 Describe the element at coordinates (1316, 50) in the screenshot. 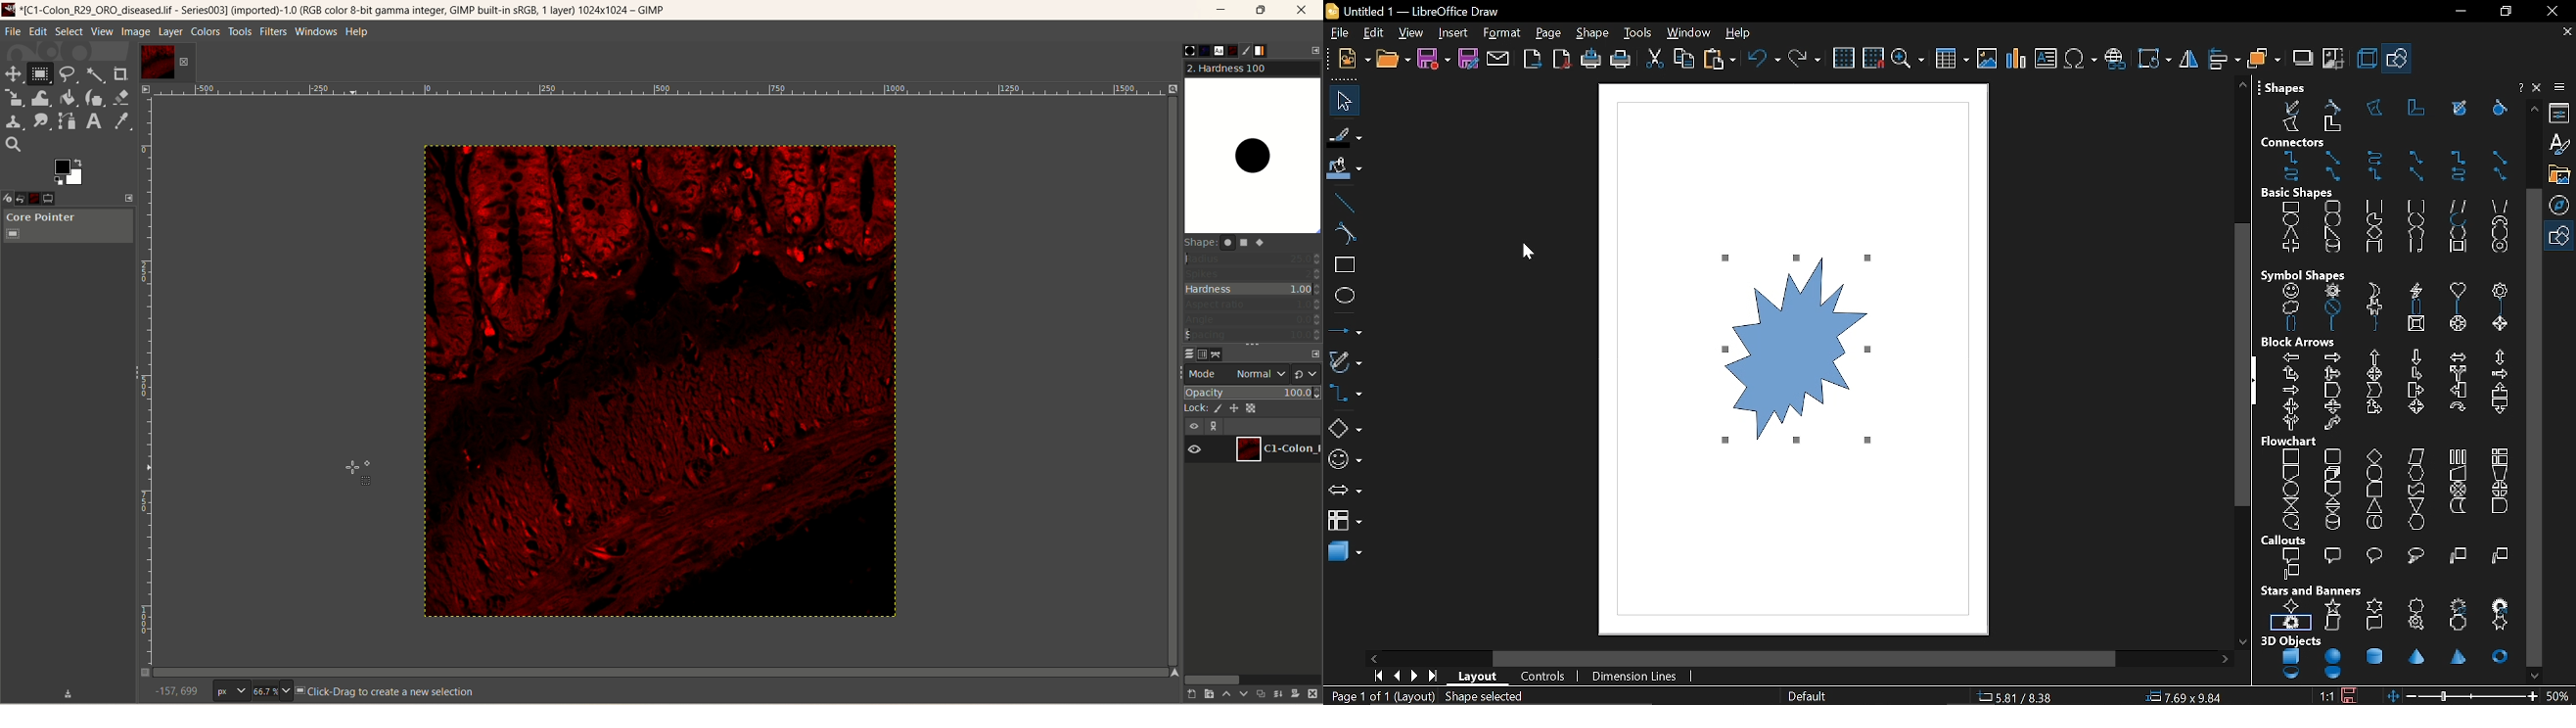

I see `configure this tab` at that location.